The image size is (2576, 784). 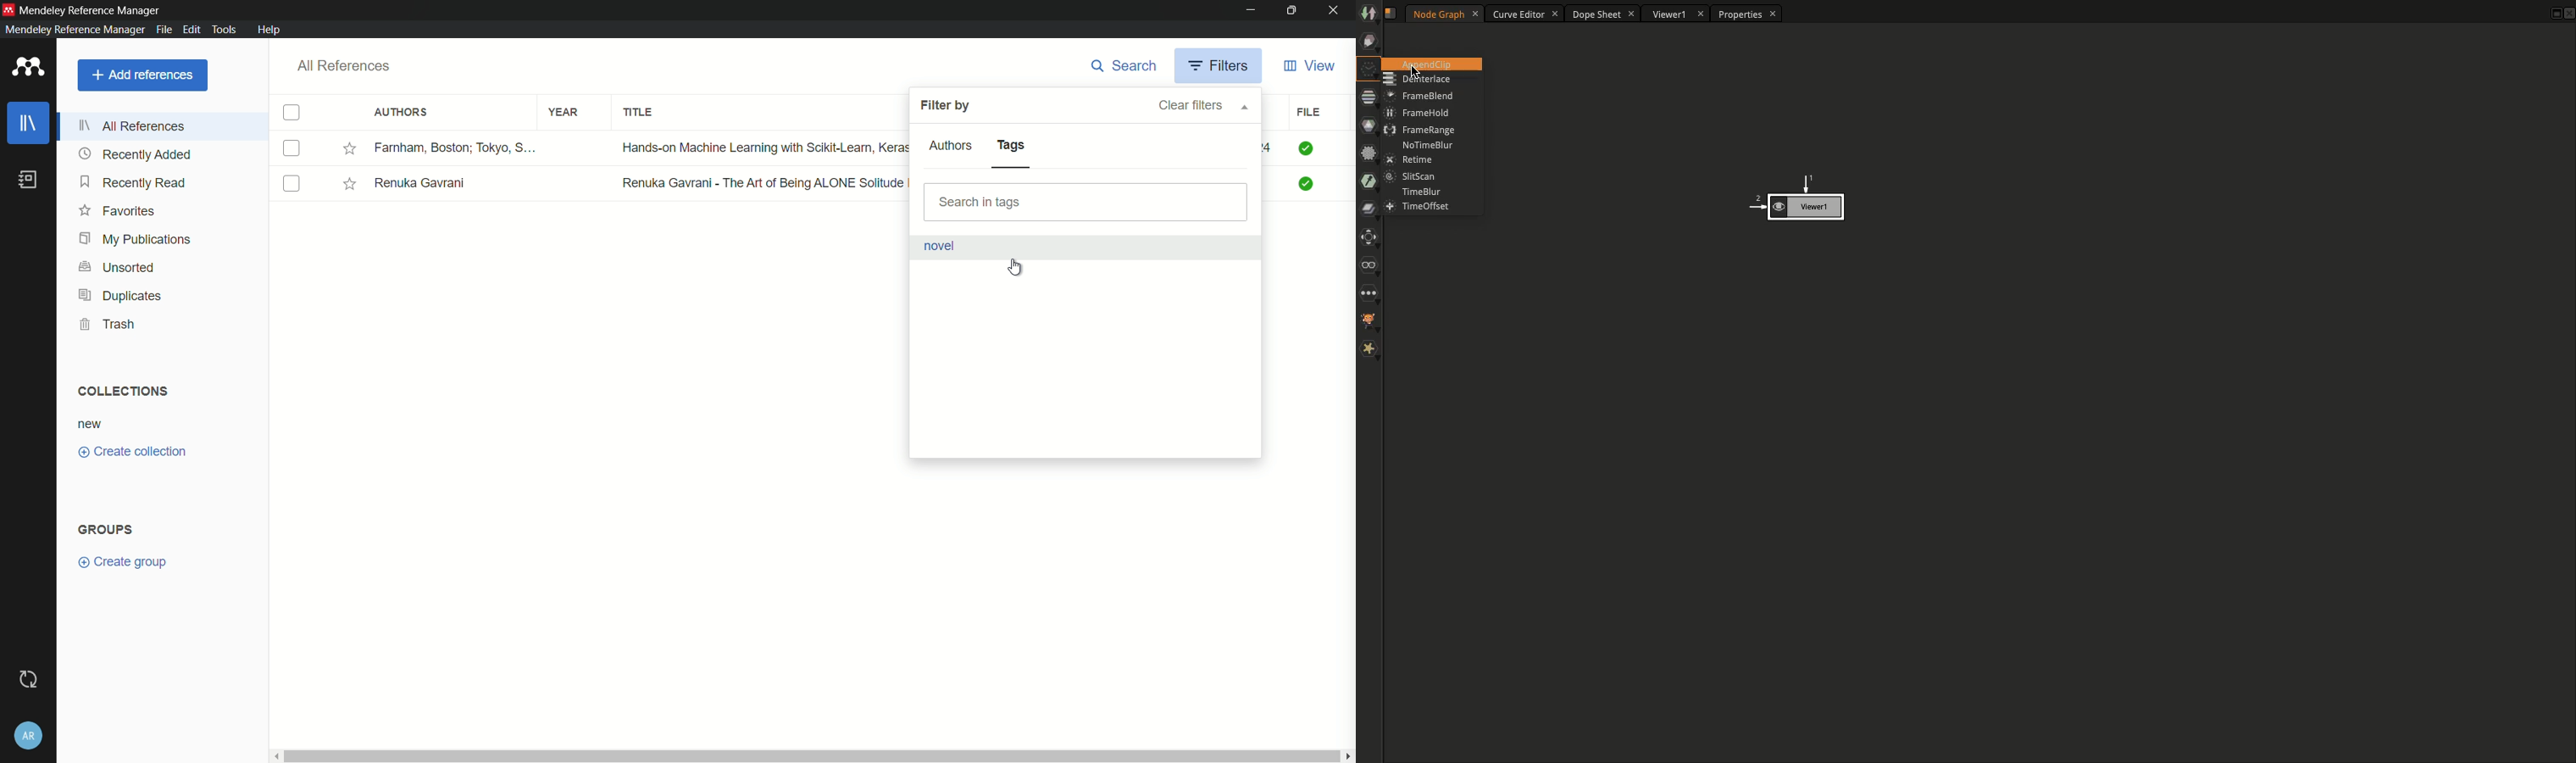 I want to click on Starred, so click(x=350, y=184).